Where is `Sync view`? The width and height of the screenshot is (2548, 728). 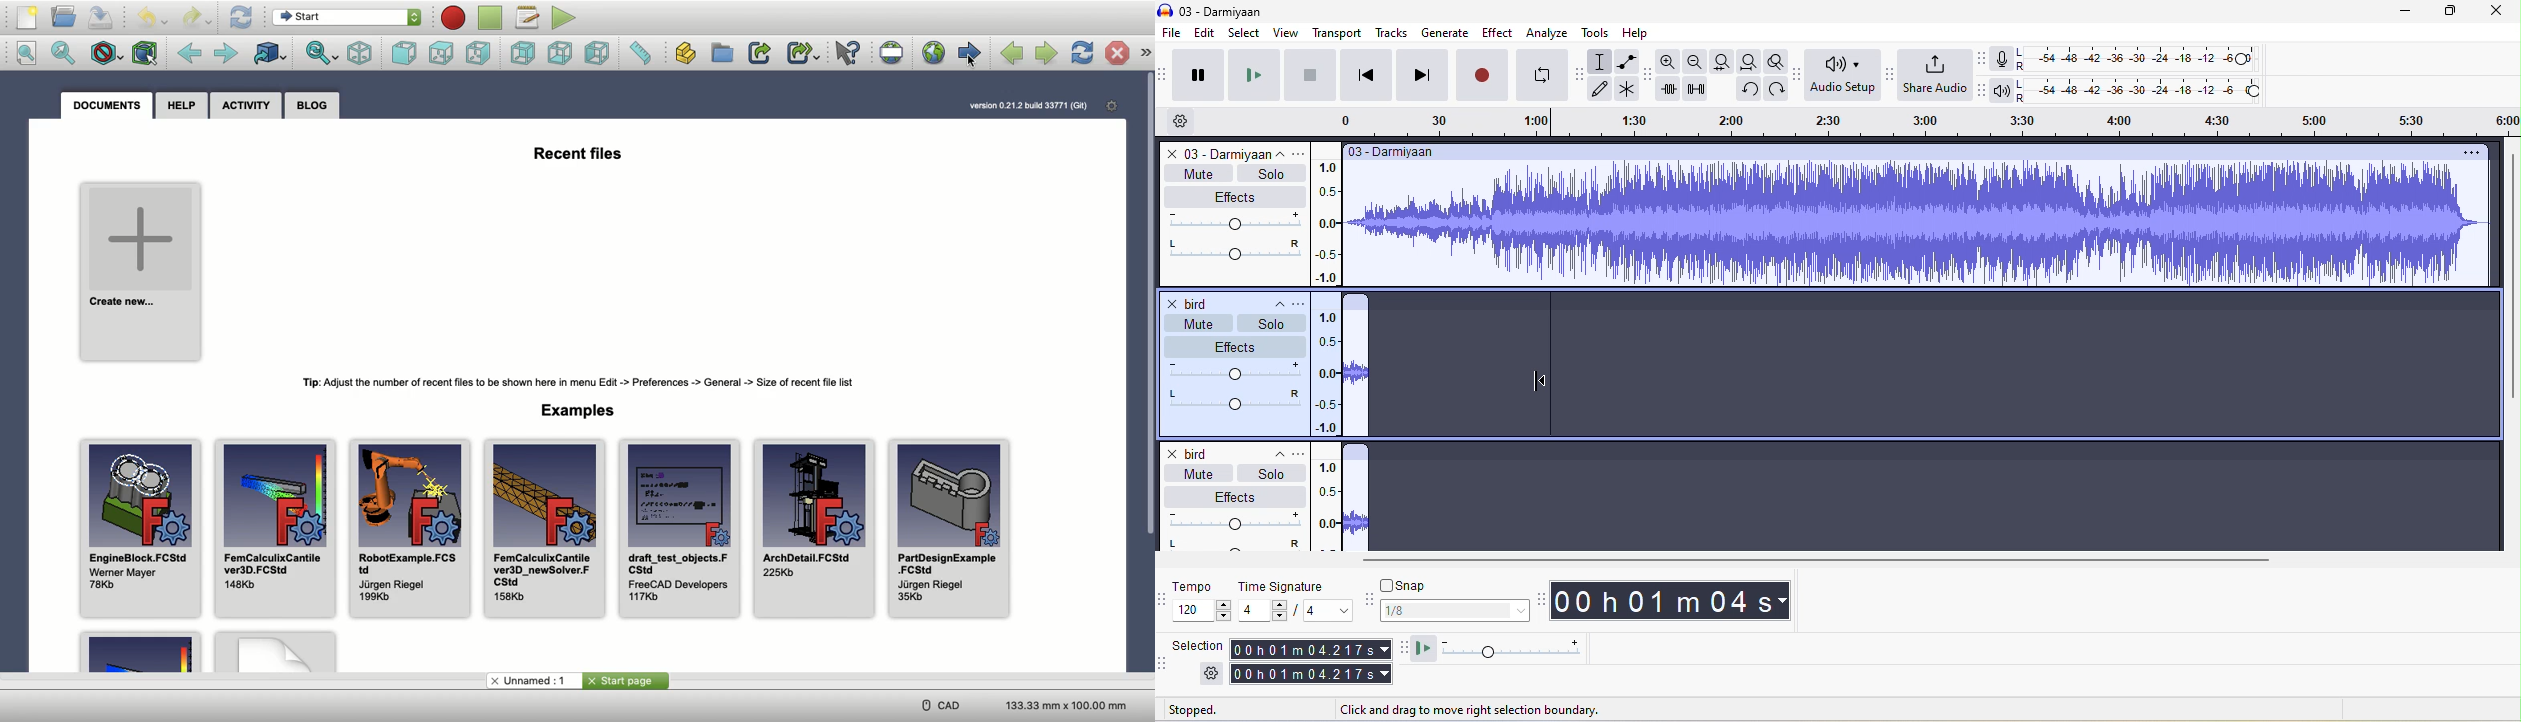
Sync view is located at coordinates (322, 55).